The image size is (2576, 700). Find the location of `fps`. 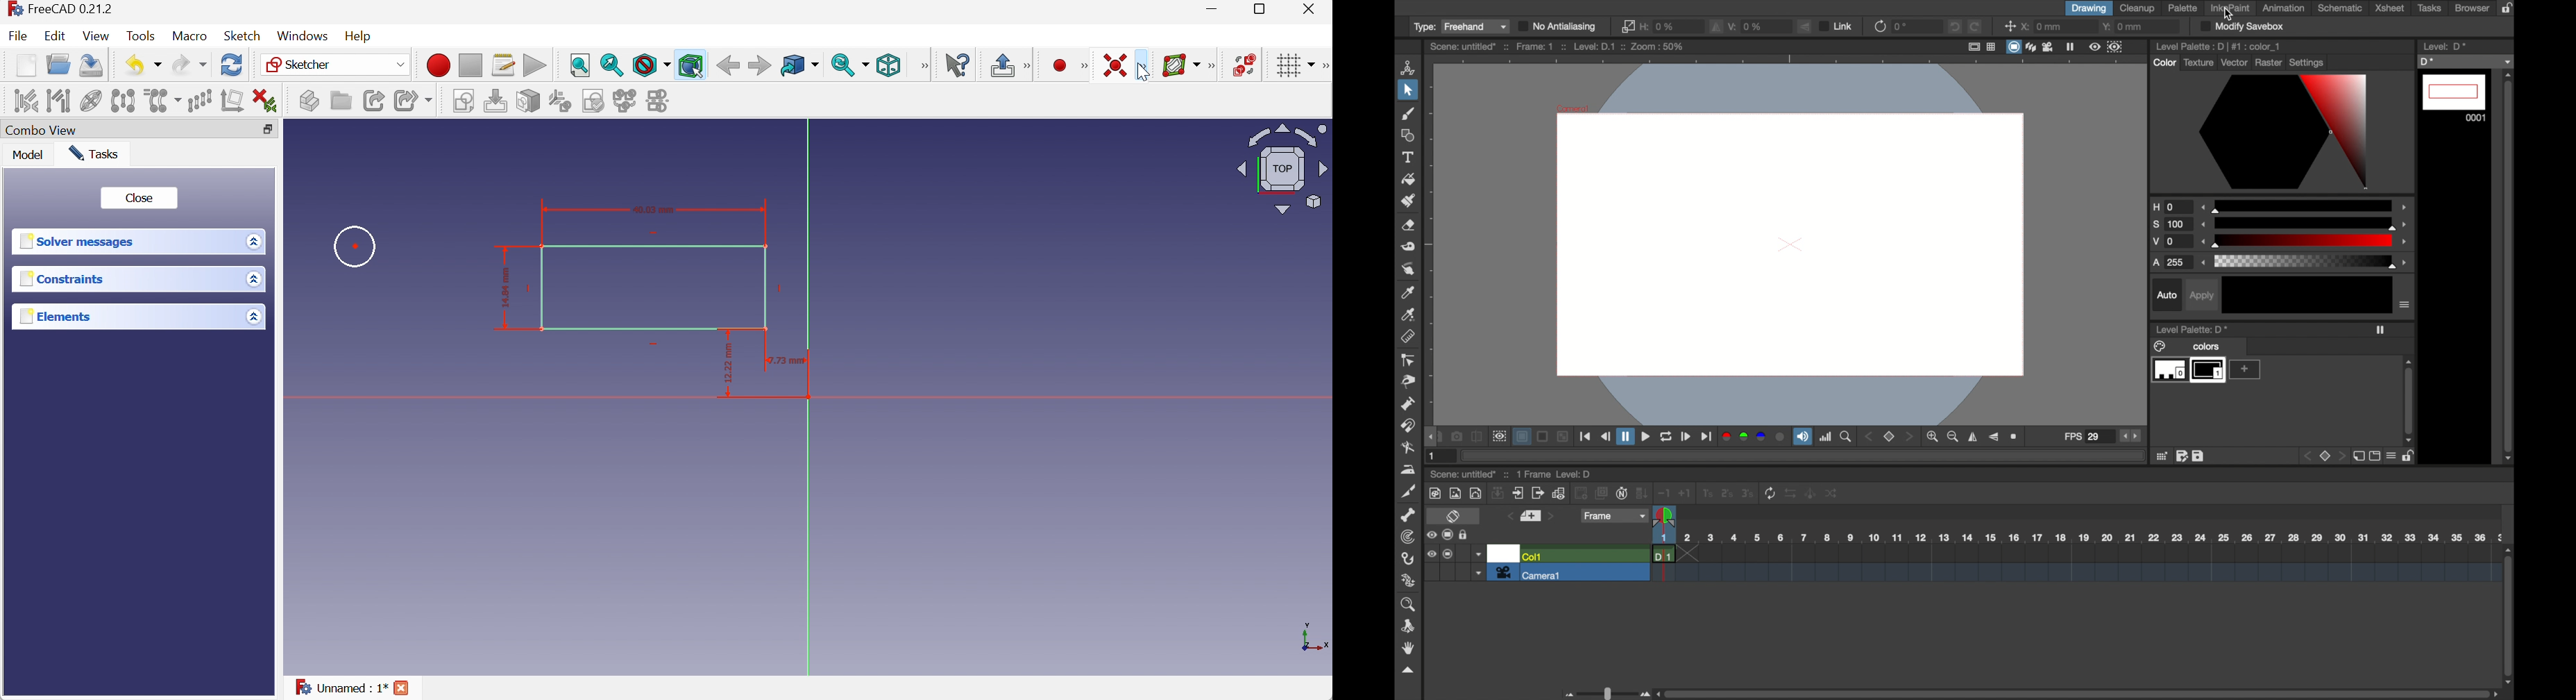

fps is located at coordinates (2082, 436).